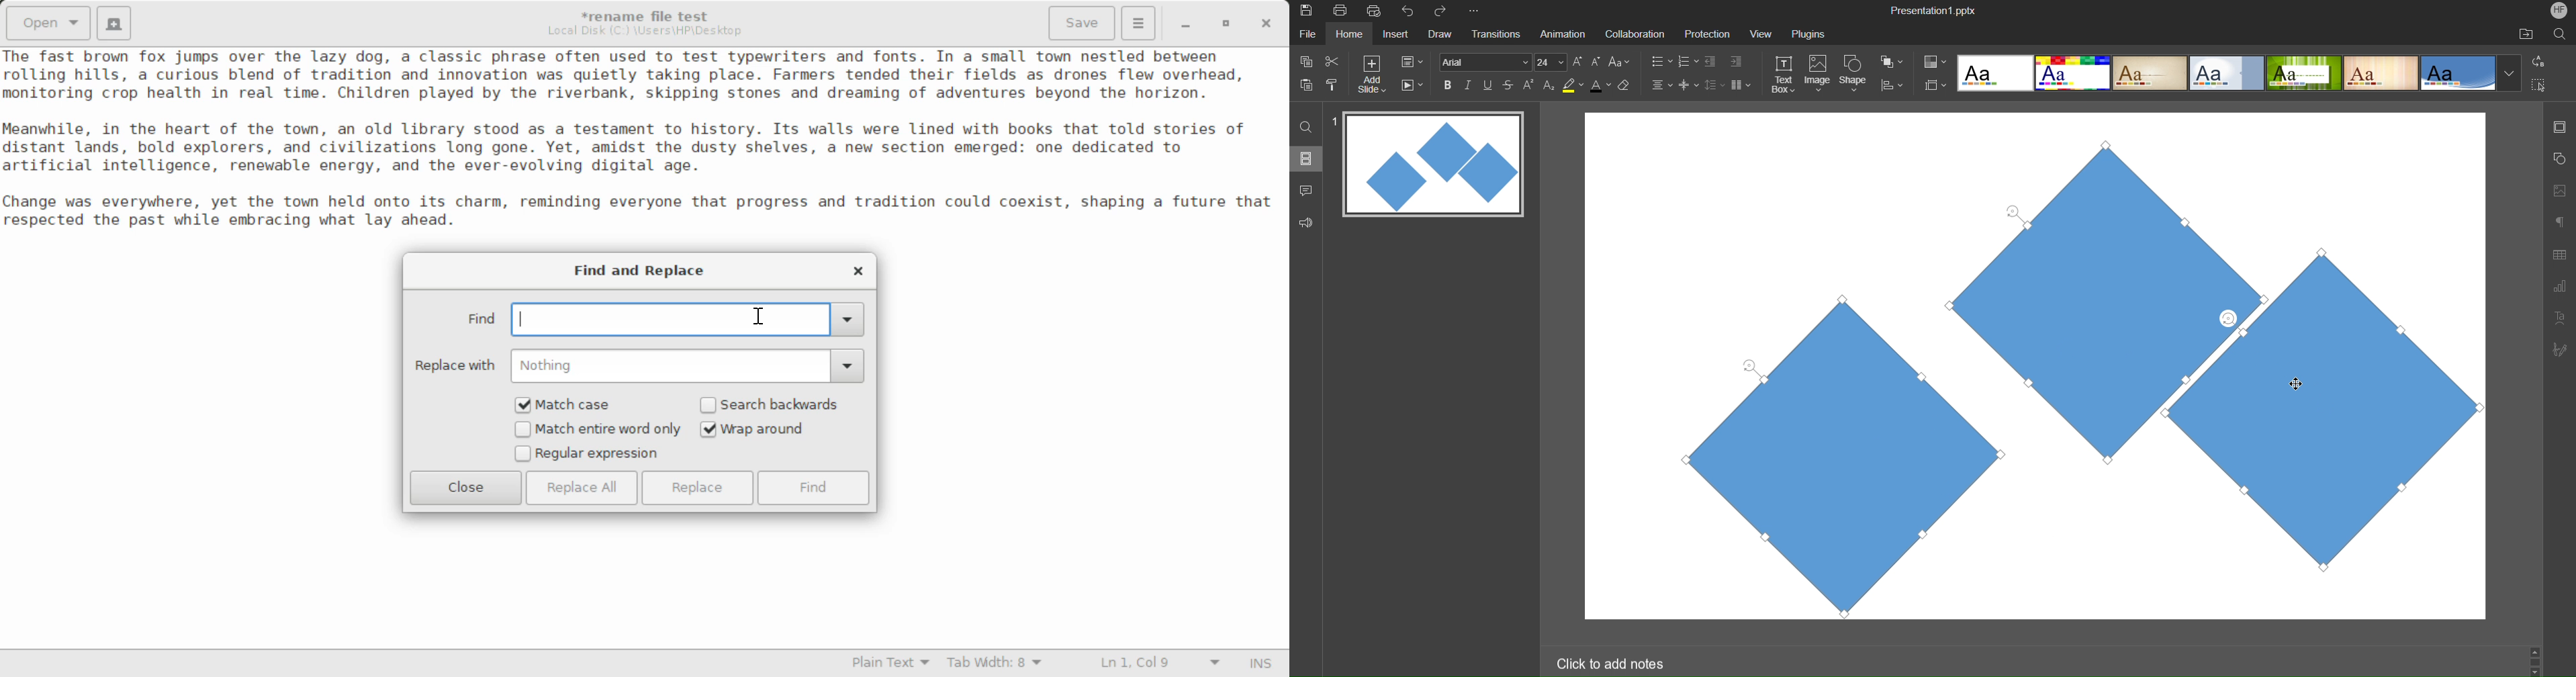 The image size is (2576, 700). What do you see at coordinates (1892, 86) in the screenshot?
I see `Align` at bounding box center [1892, 86].